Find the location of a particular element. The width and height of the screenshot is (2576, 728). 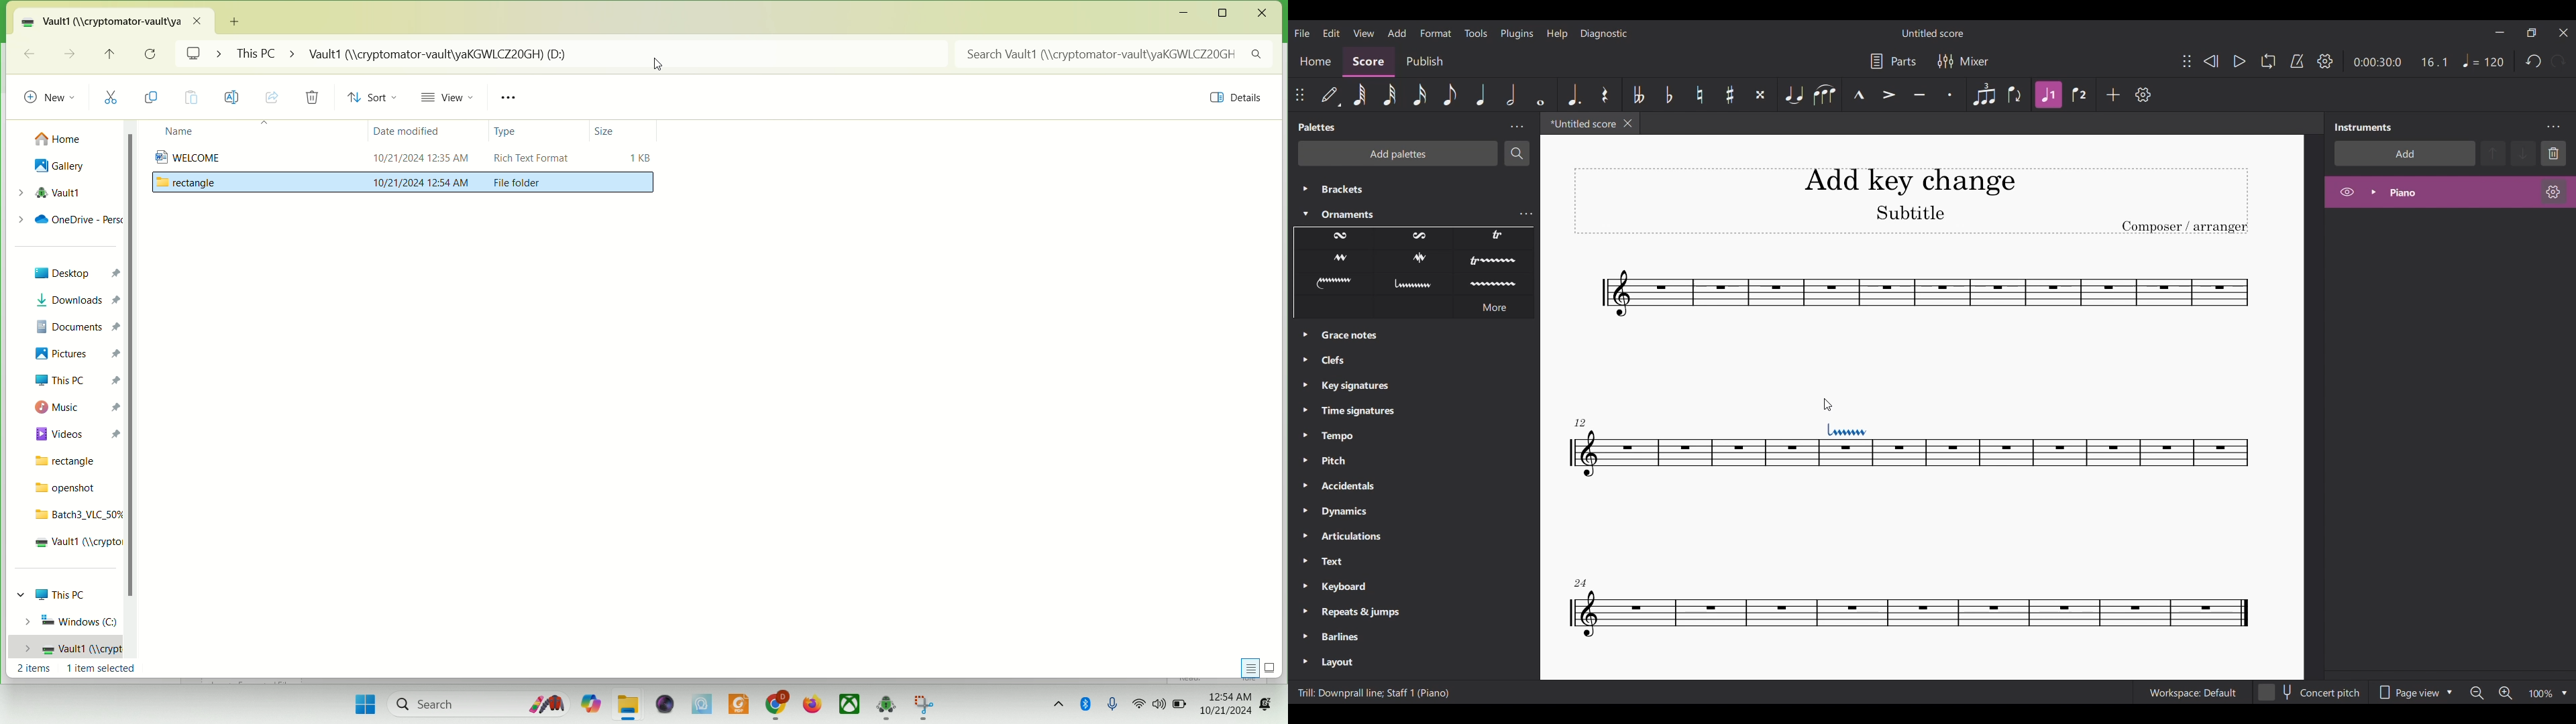

Current tab is located at coordinates (1580, 123).